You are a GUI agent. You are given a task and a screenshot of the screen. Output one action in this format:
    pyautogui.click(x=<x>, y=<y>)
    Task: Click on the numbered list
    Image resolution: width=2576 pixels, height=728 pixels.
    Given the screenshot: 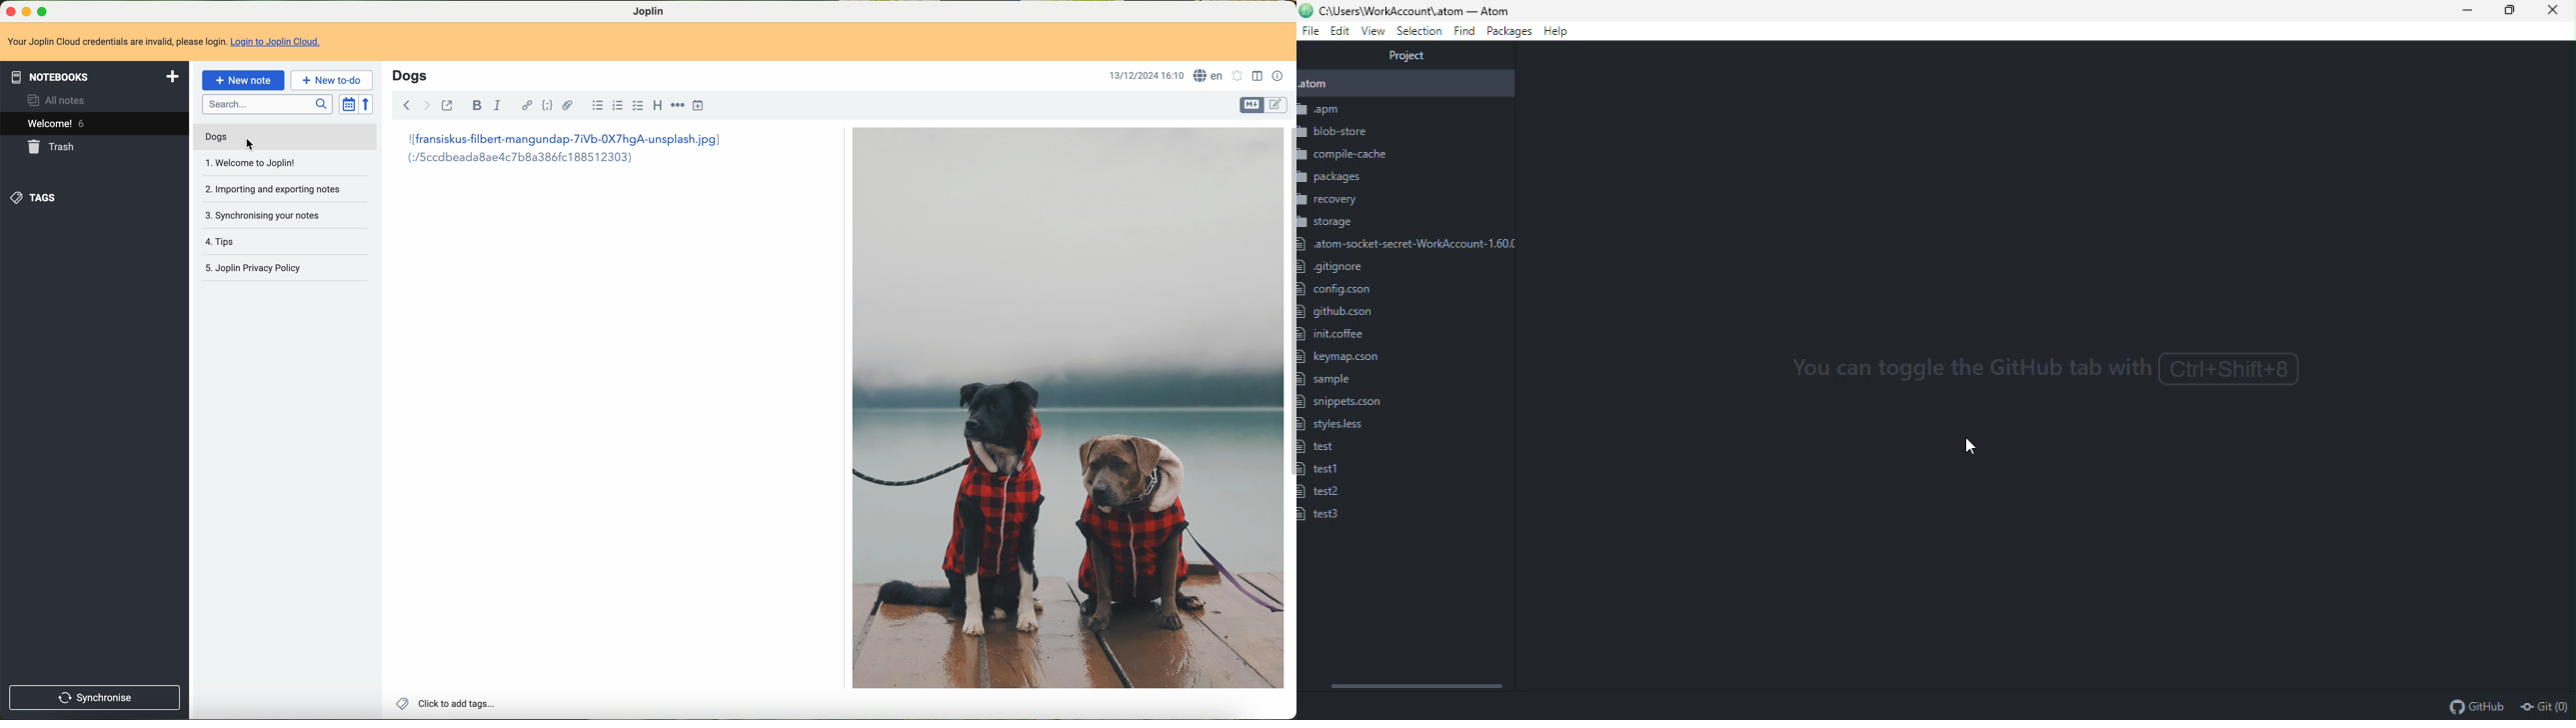 What is the action you would take?
    pyautogui.click(x=619, y=106)
    